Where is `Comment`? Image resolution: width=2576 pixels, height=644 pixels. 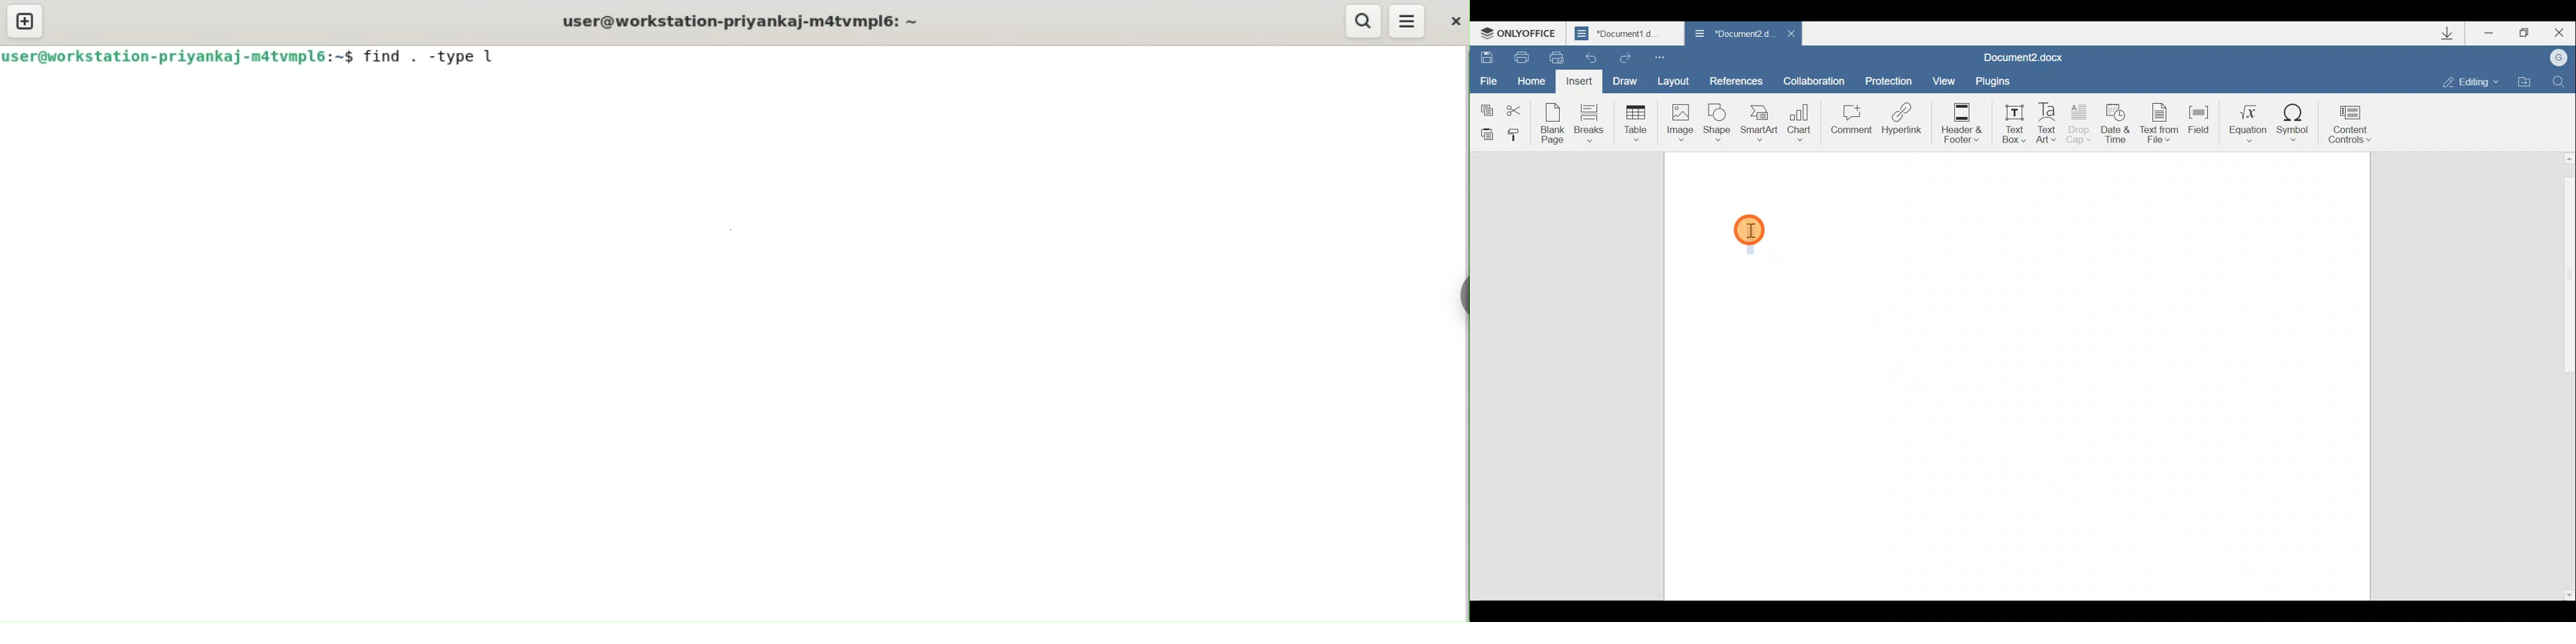 Comment is located at coordinates (1851, 121).